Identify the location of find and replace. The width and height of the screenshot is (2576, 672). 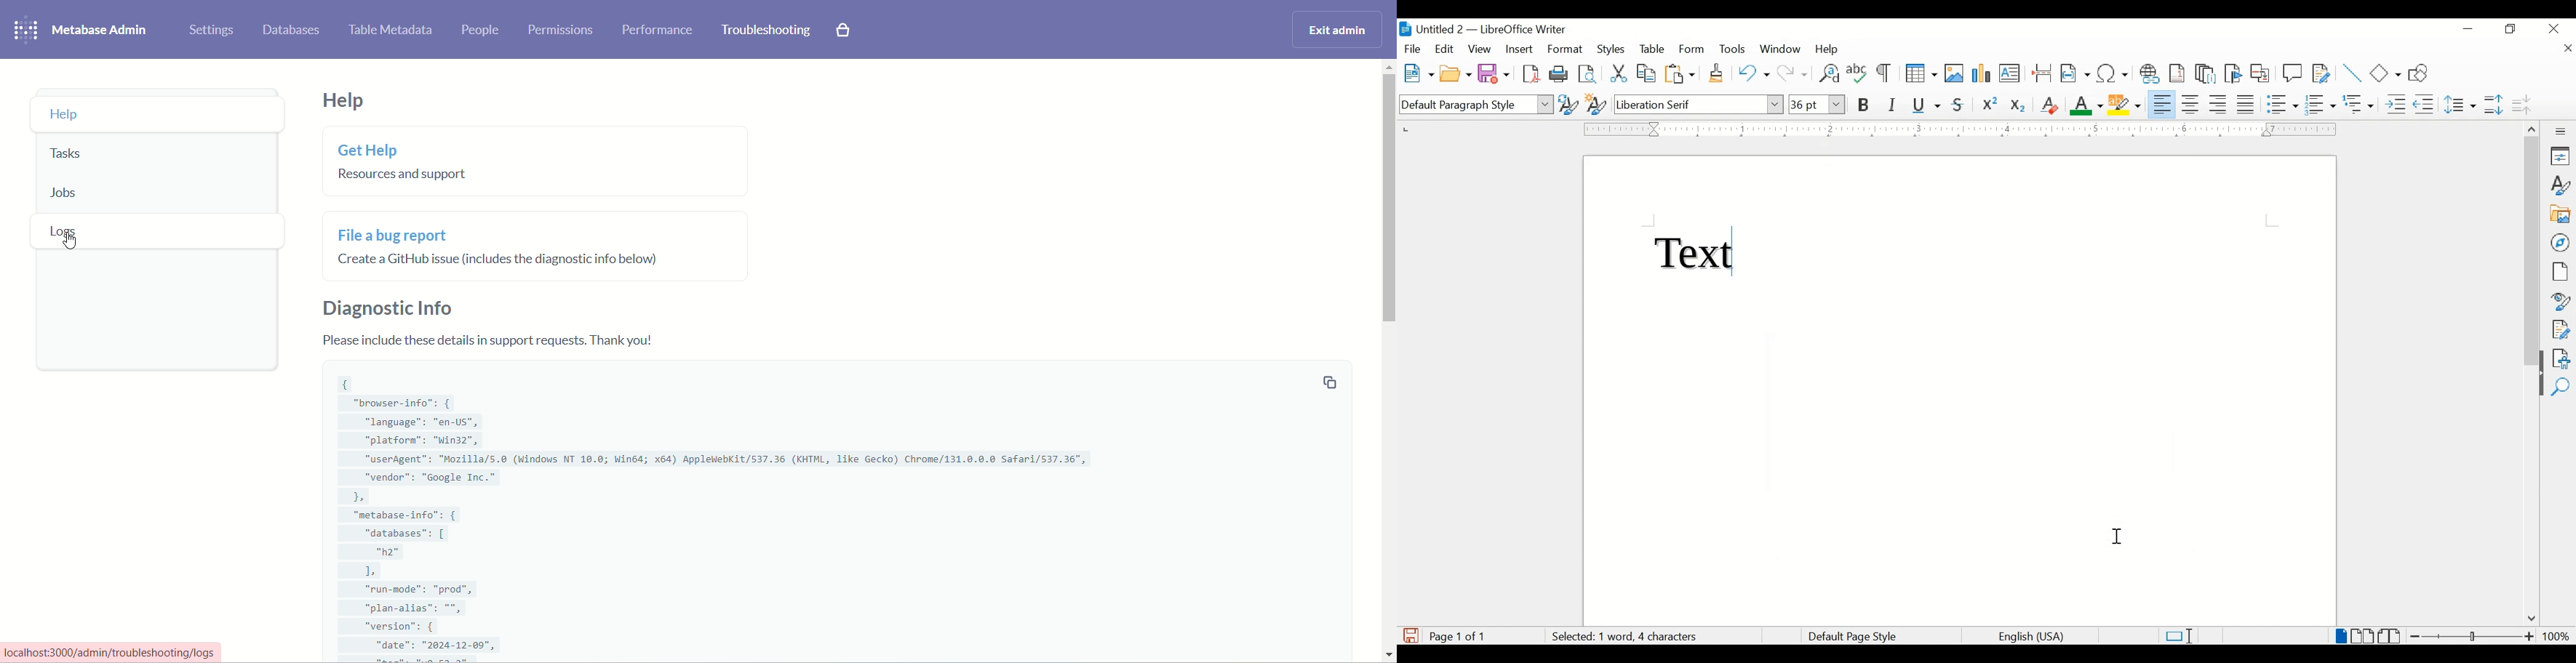
(1828, 73).